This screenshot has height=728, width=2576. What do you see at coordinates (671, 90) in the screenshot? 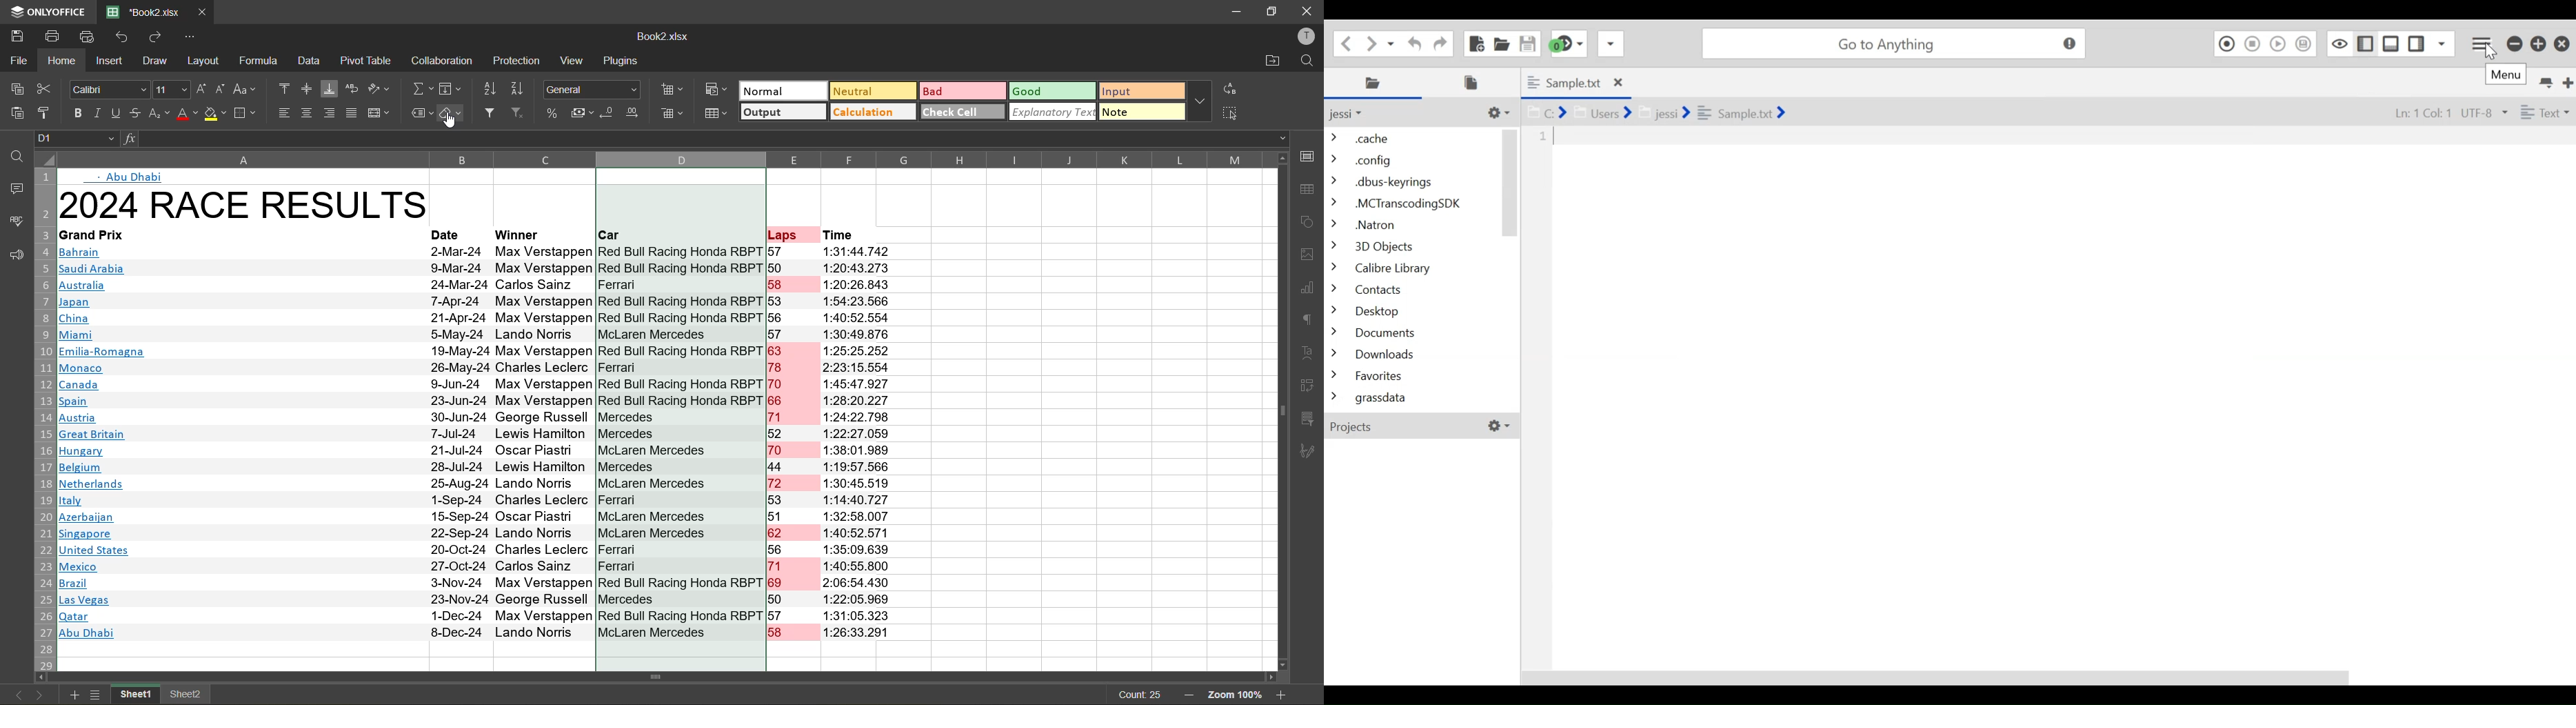
I see `insert cells` at bounding box center [671, 90].